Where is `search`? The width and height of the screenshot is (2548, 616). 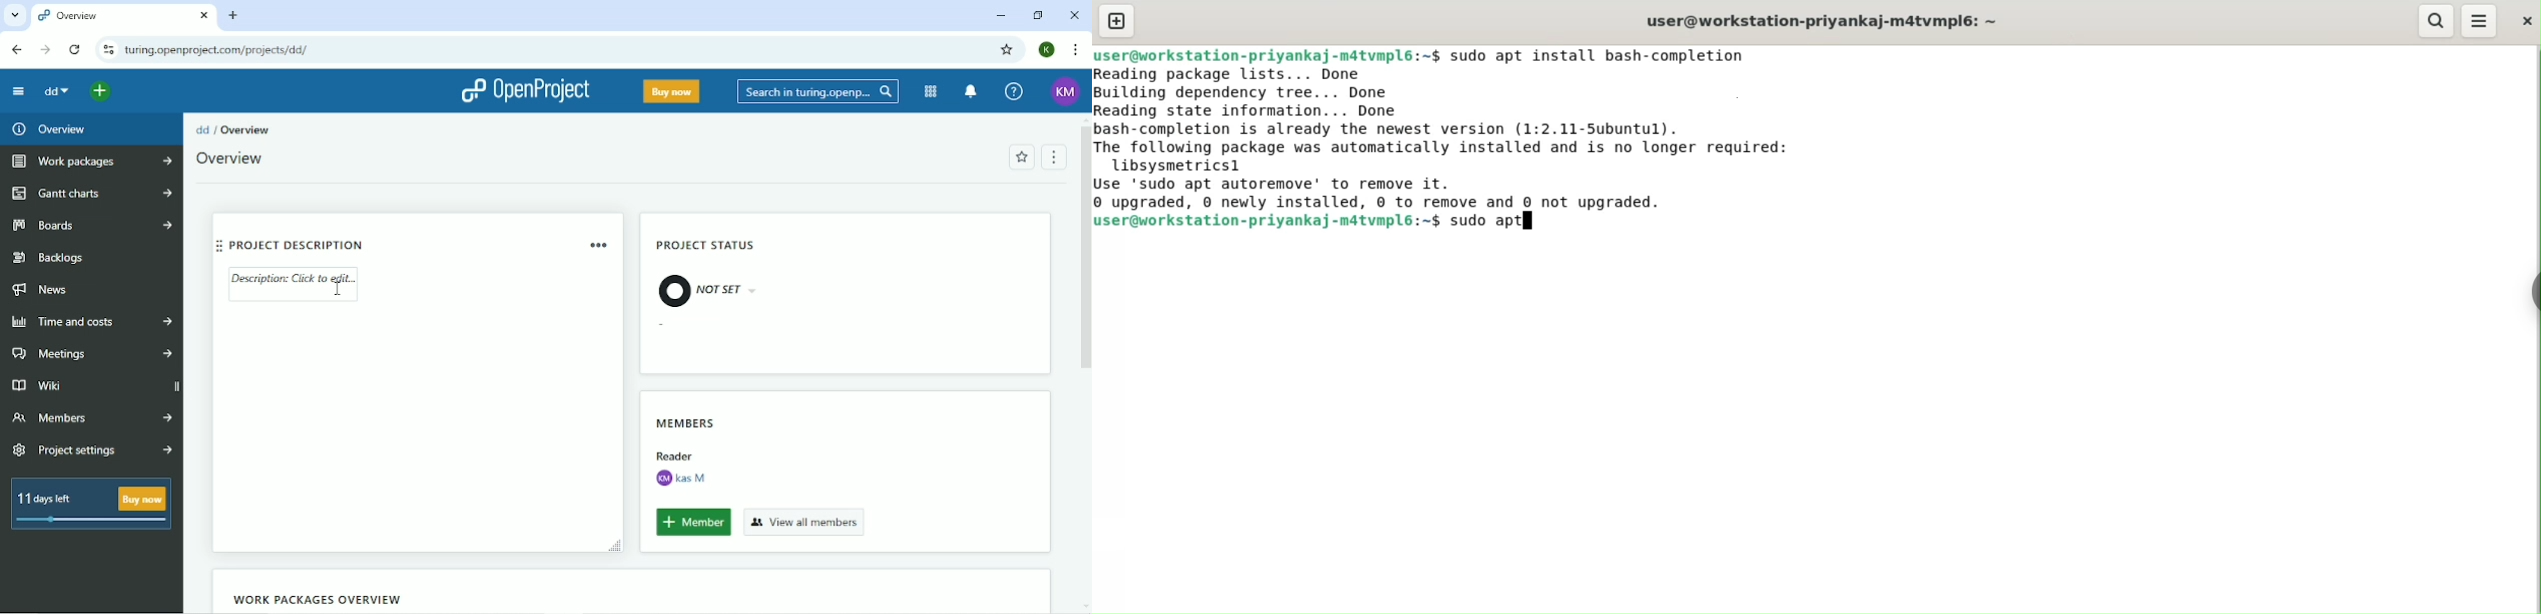
search is located at coordinates (2436, 21).